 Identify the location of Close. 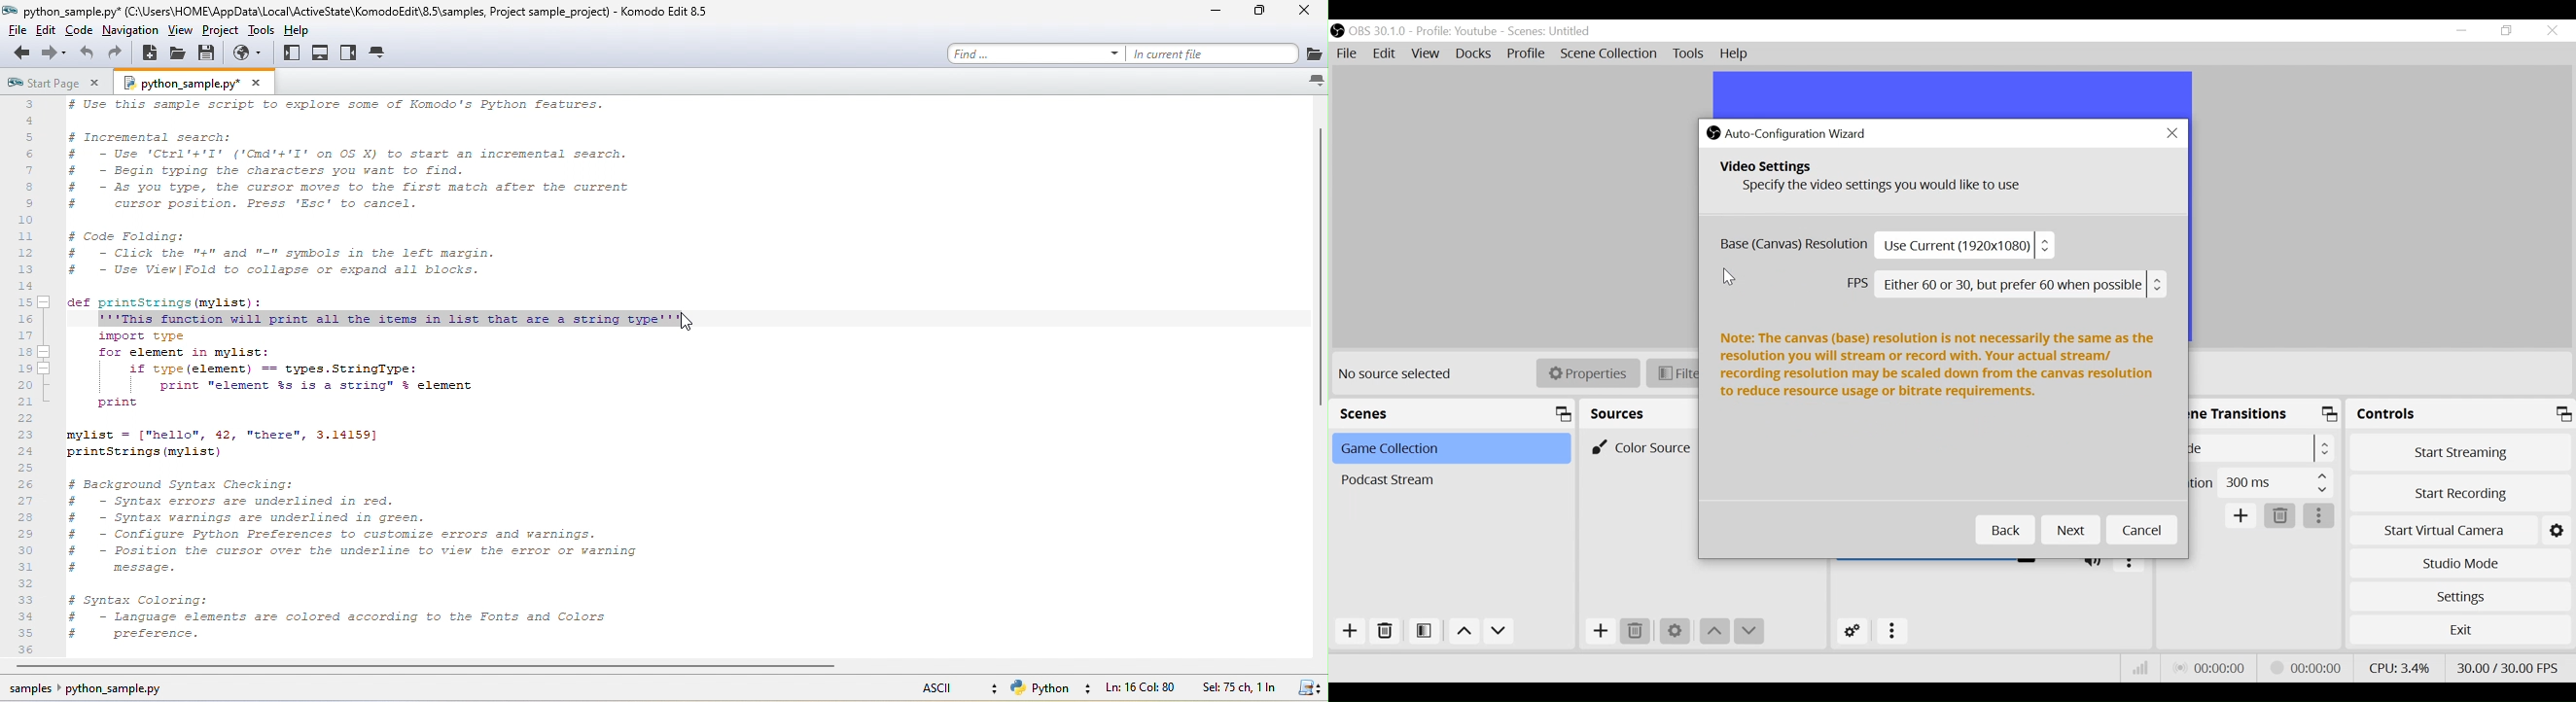
(2172, 134).